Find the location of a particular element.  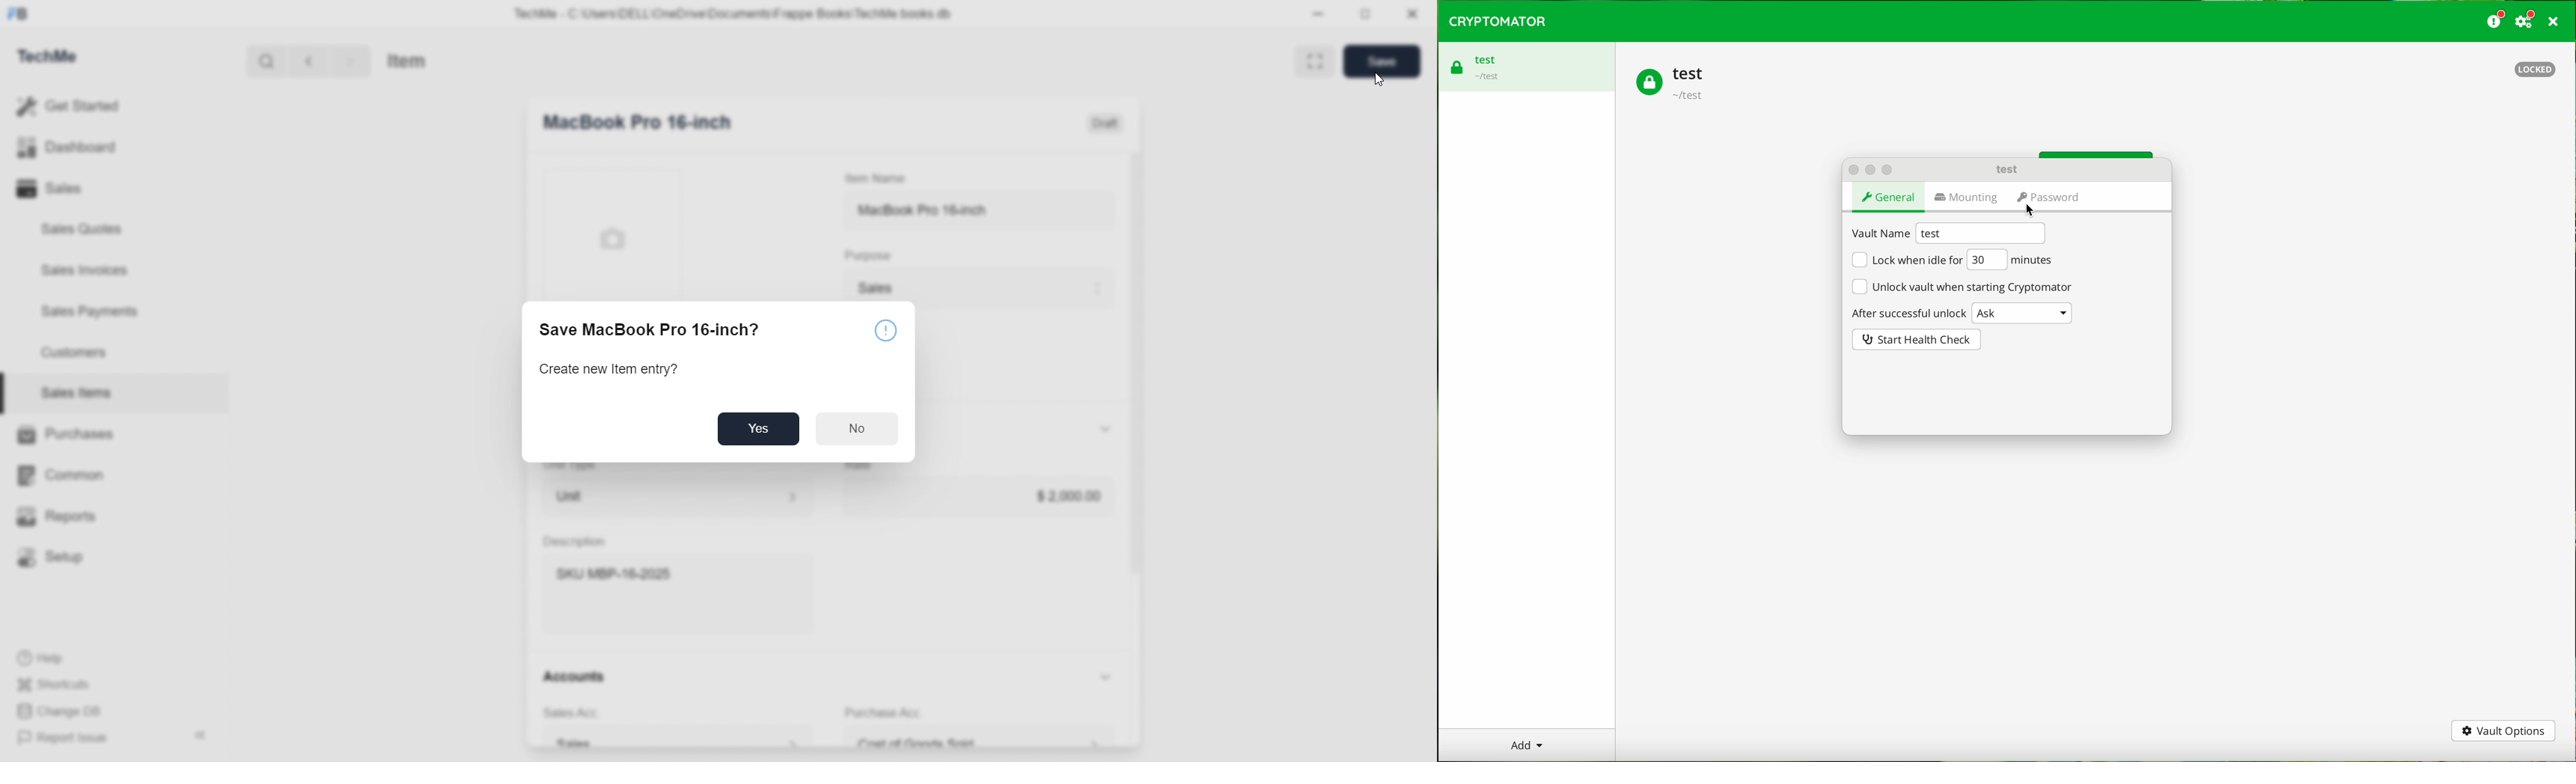

cursor is located at coordinates (1380, 79).